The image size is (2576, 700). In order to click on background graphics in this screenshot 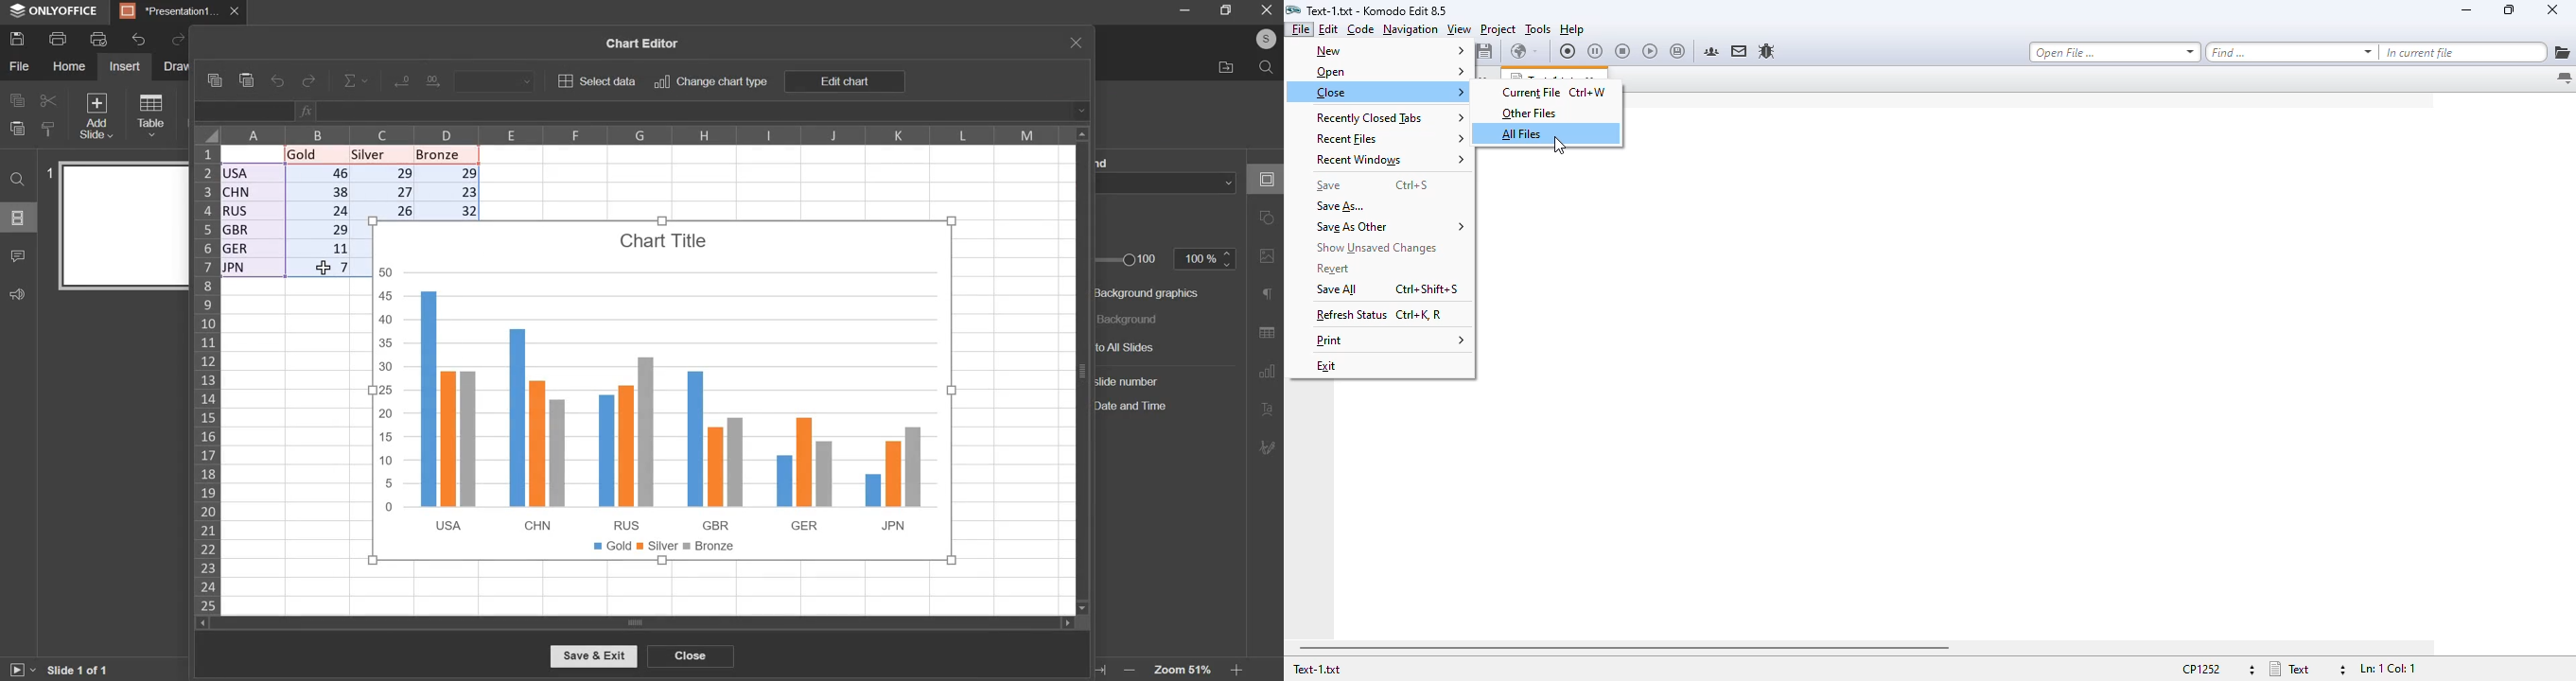, I will do `click(1151, 292)`.